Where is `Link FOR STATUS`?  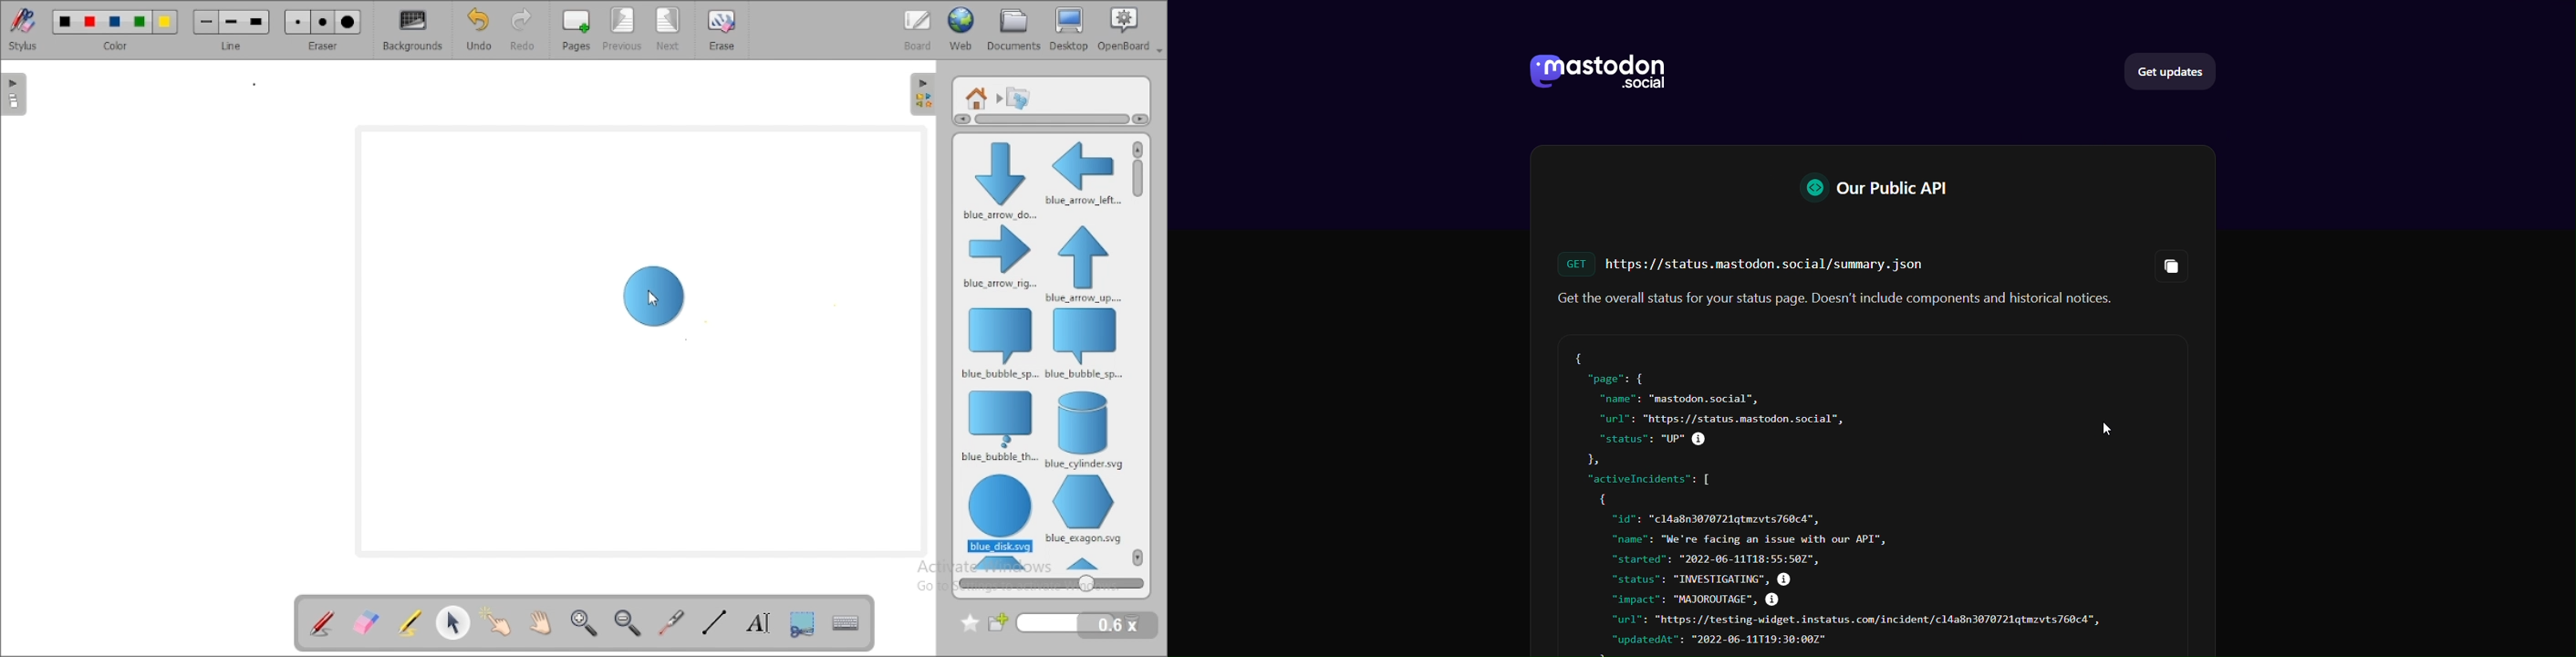
Link FOR STATUS is located at coordinates (1755, 263).